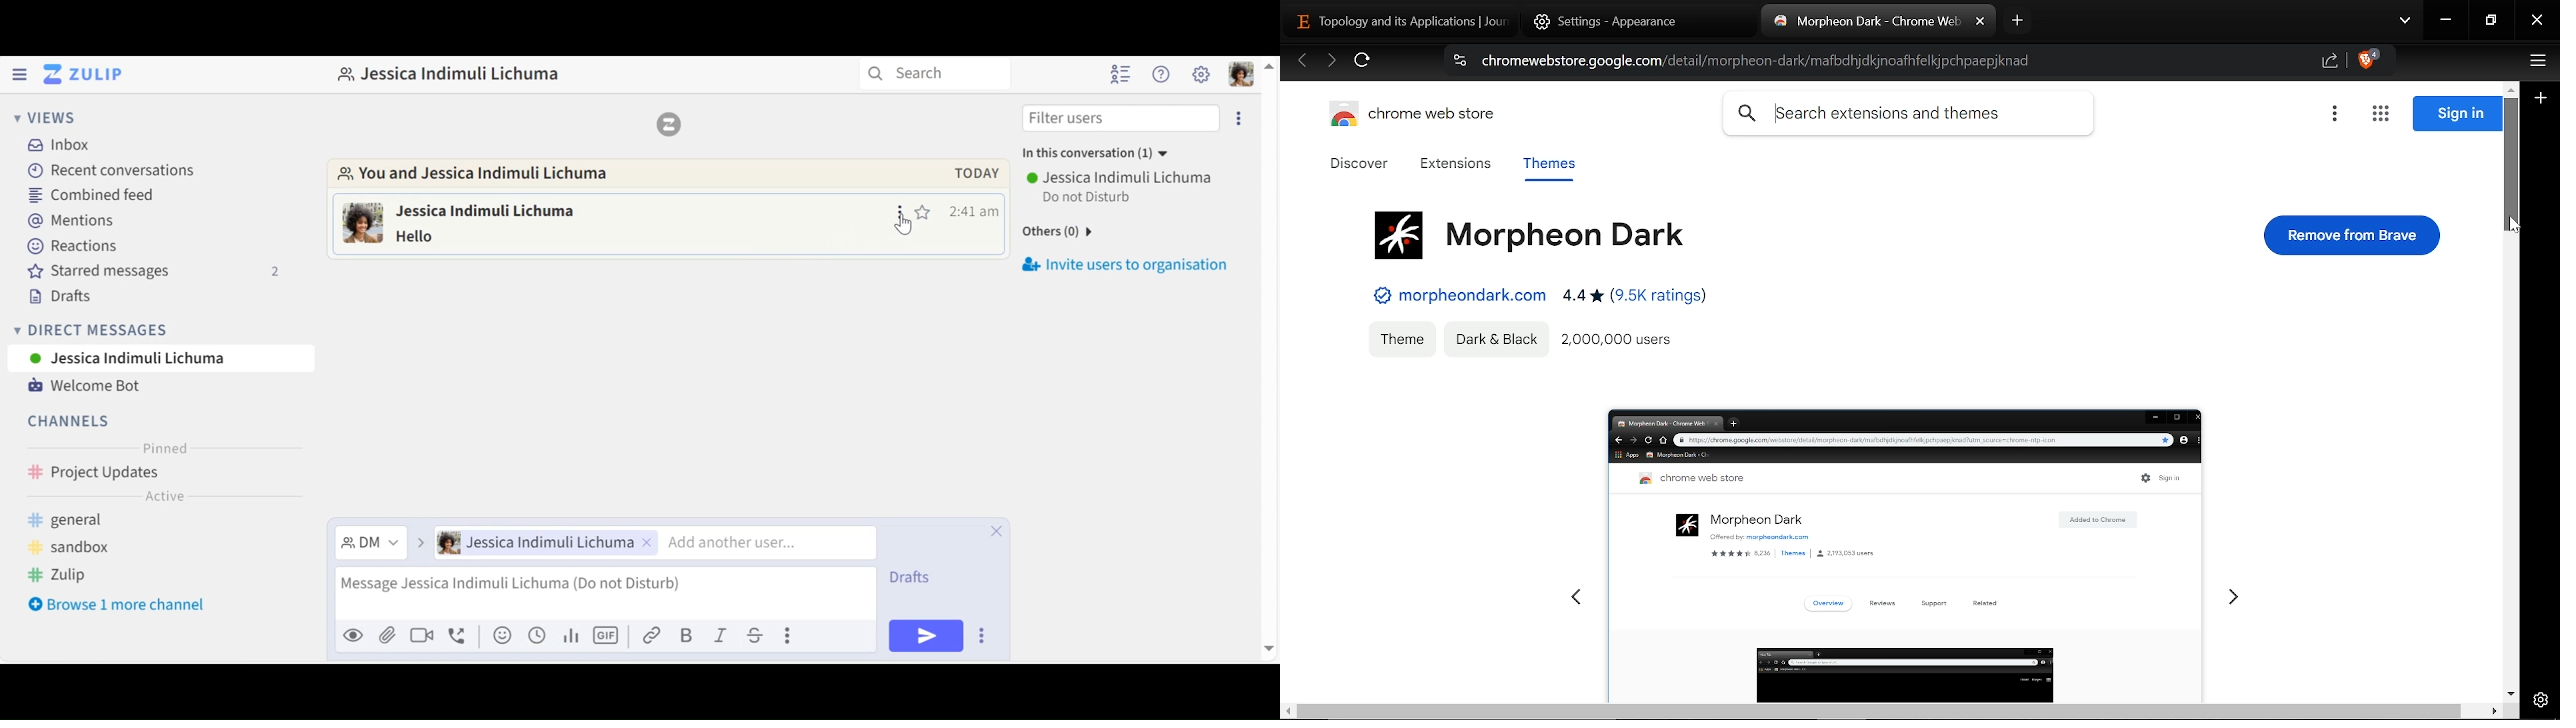 Image resolution: width=2576 pixels, height=728 pixels. Describe the element at coordinates (905, 229) in the screenshot. I see `Cursor` at that location.